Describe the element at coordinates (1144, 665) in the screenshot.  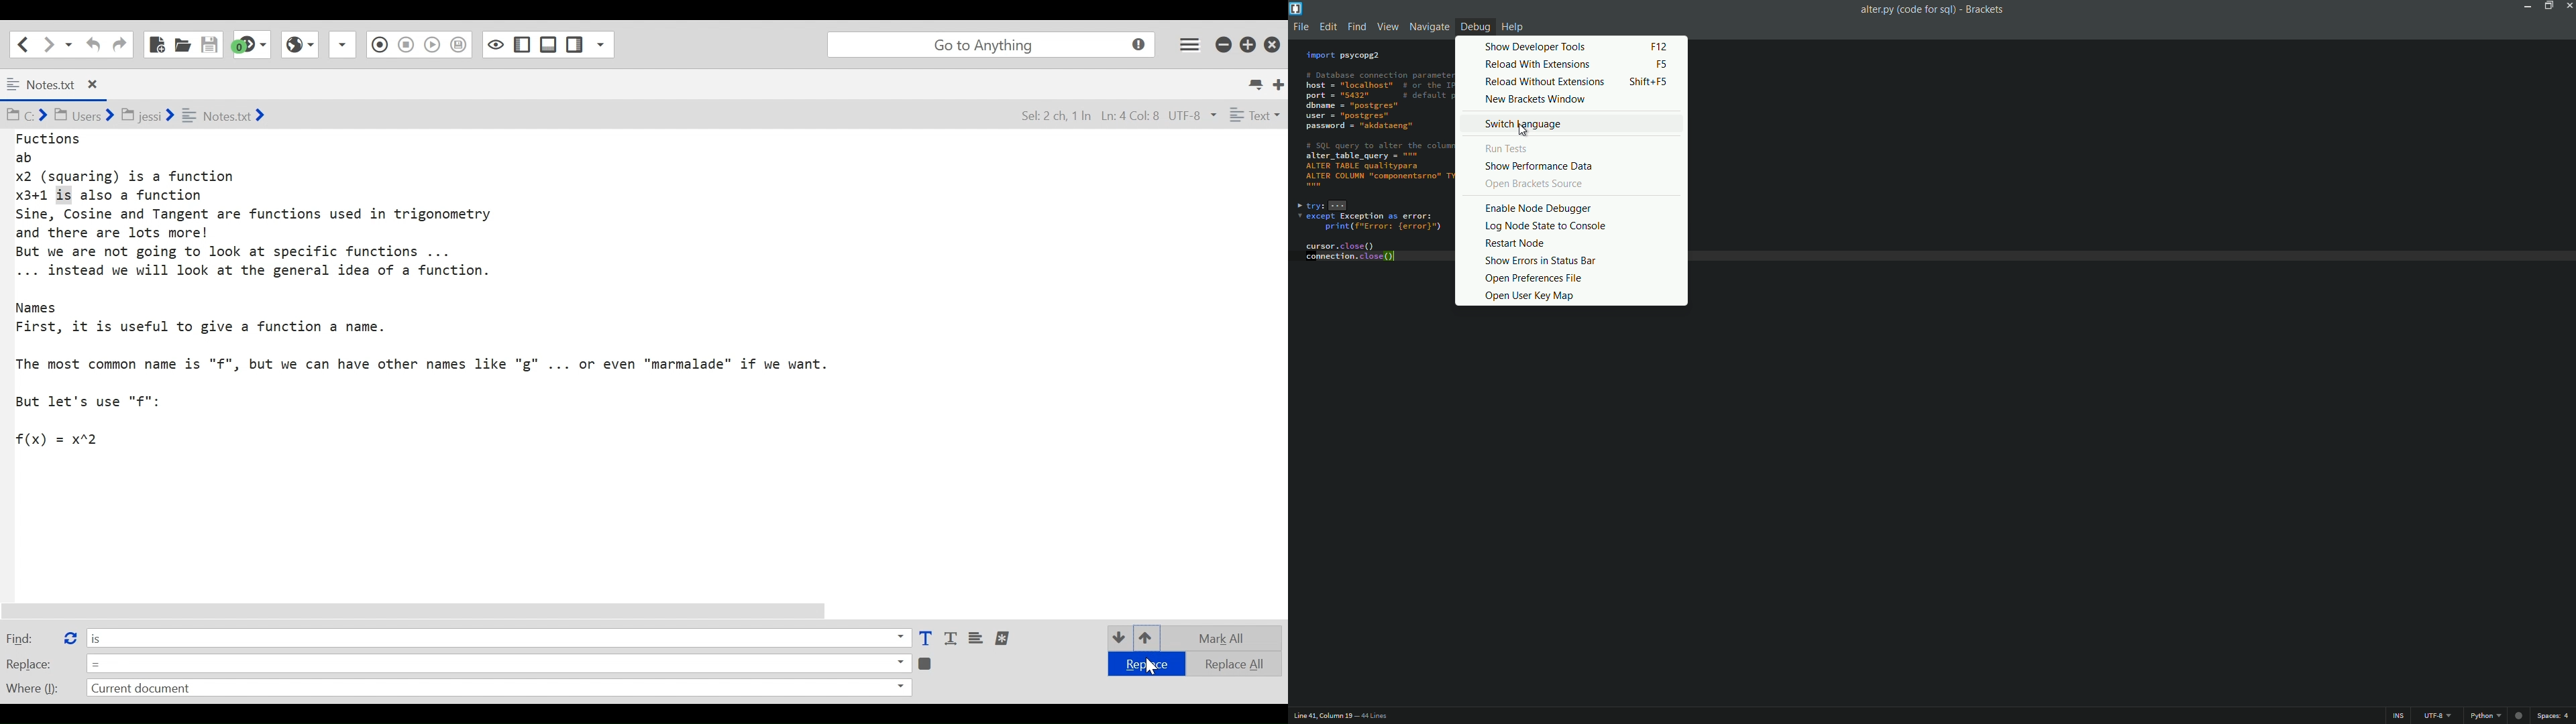
I see `Replace` at that location.